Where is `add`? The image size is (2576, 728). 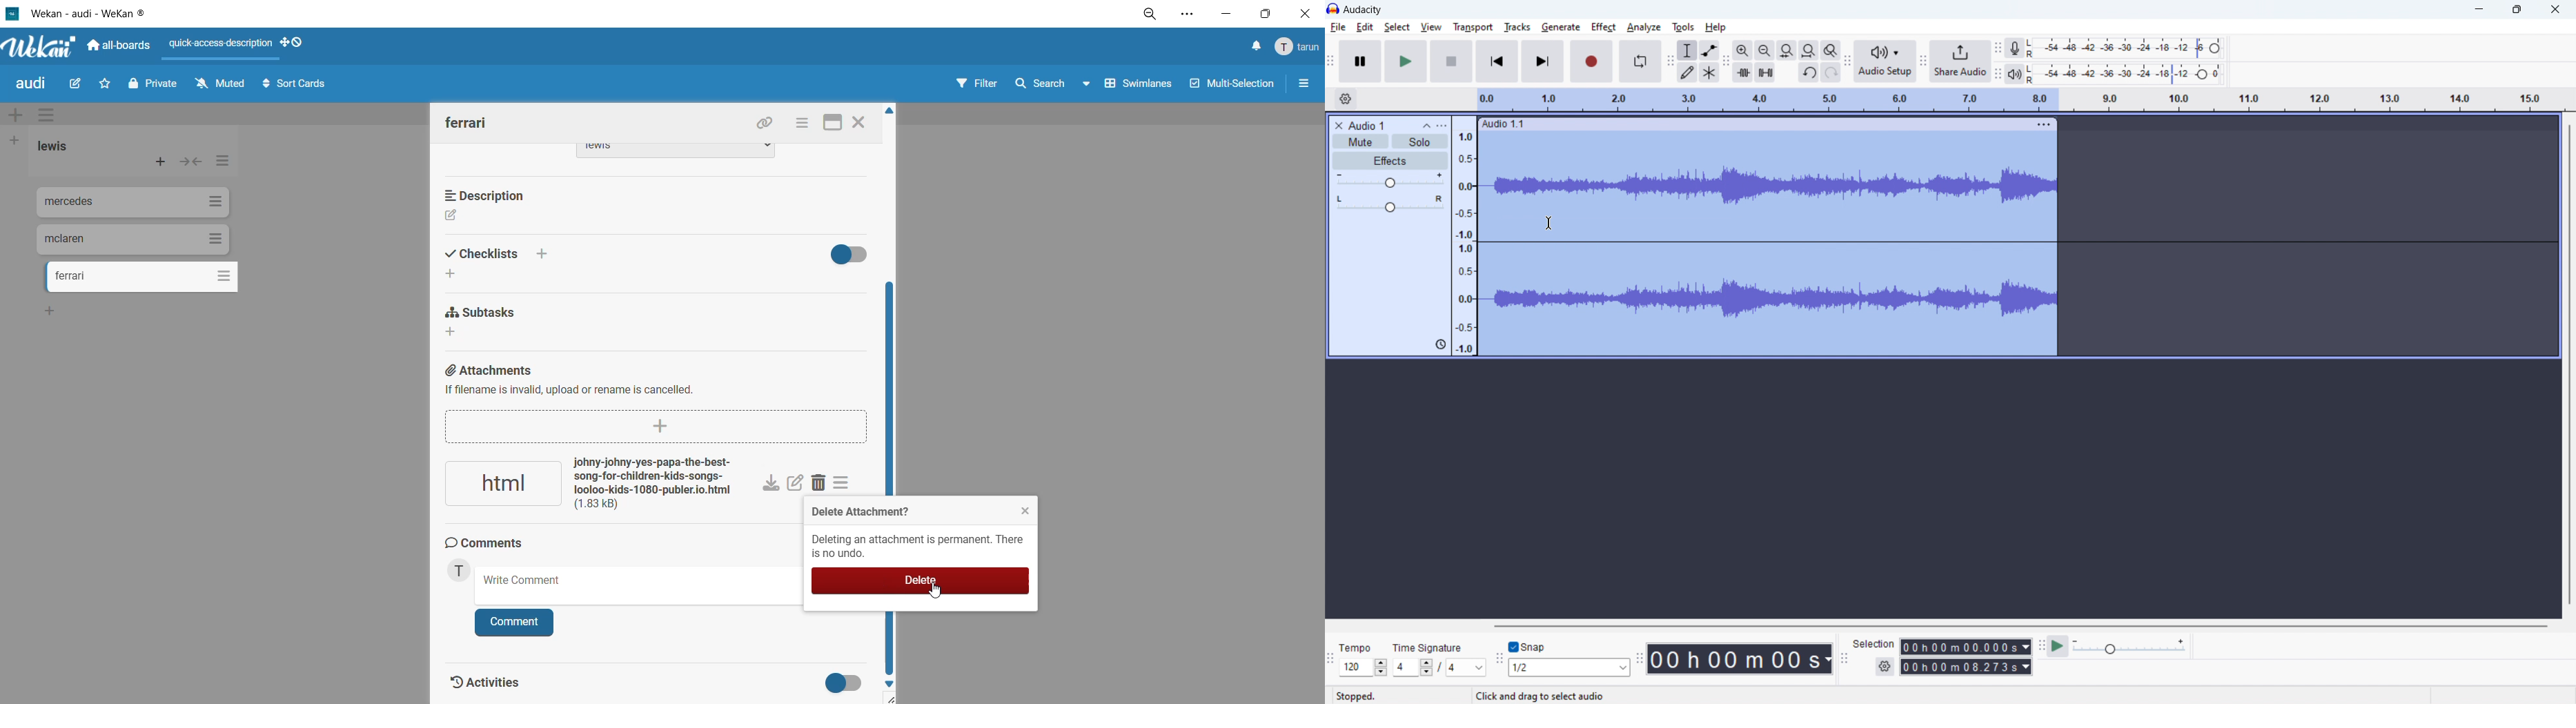 add is located at coordinates (57, 311).